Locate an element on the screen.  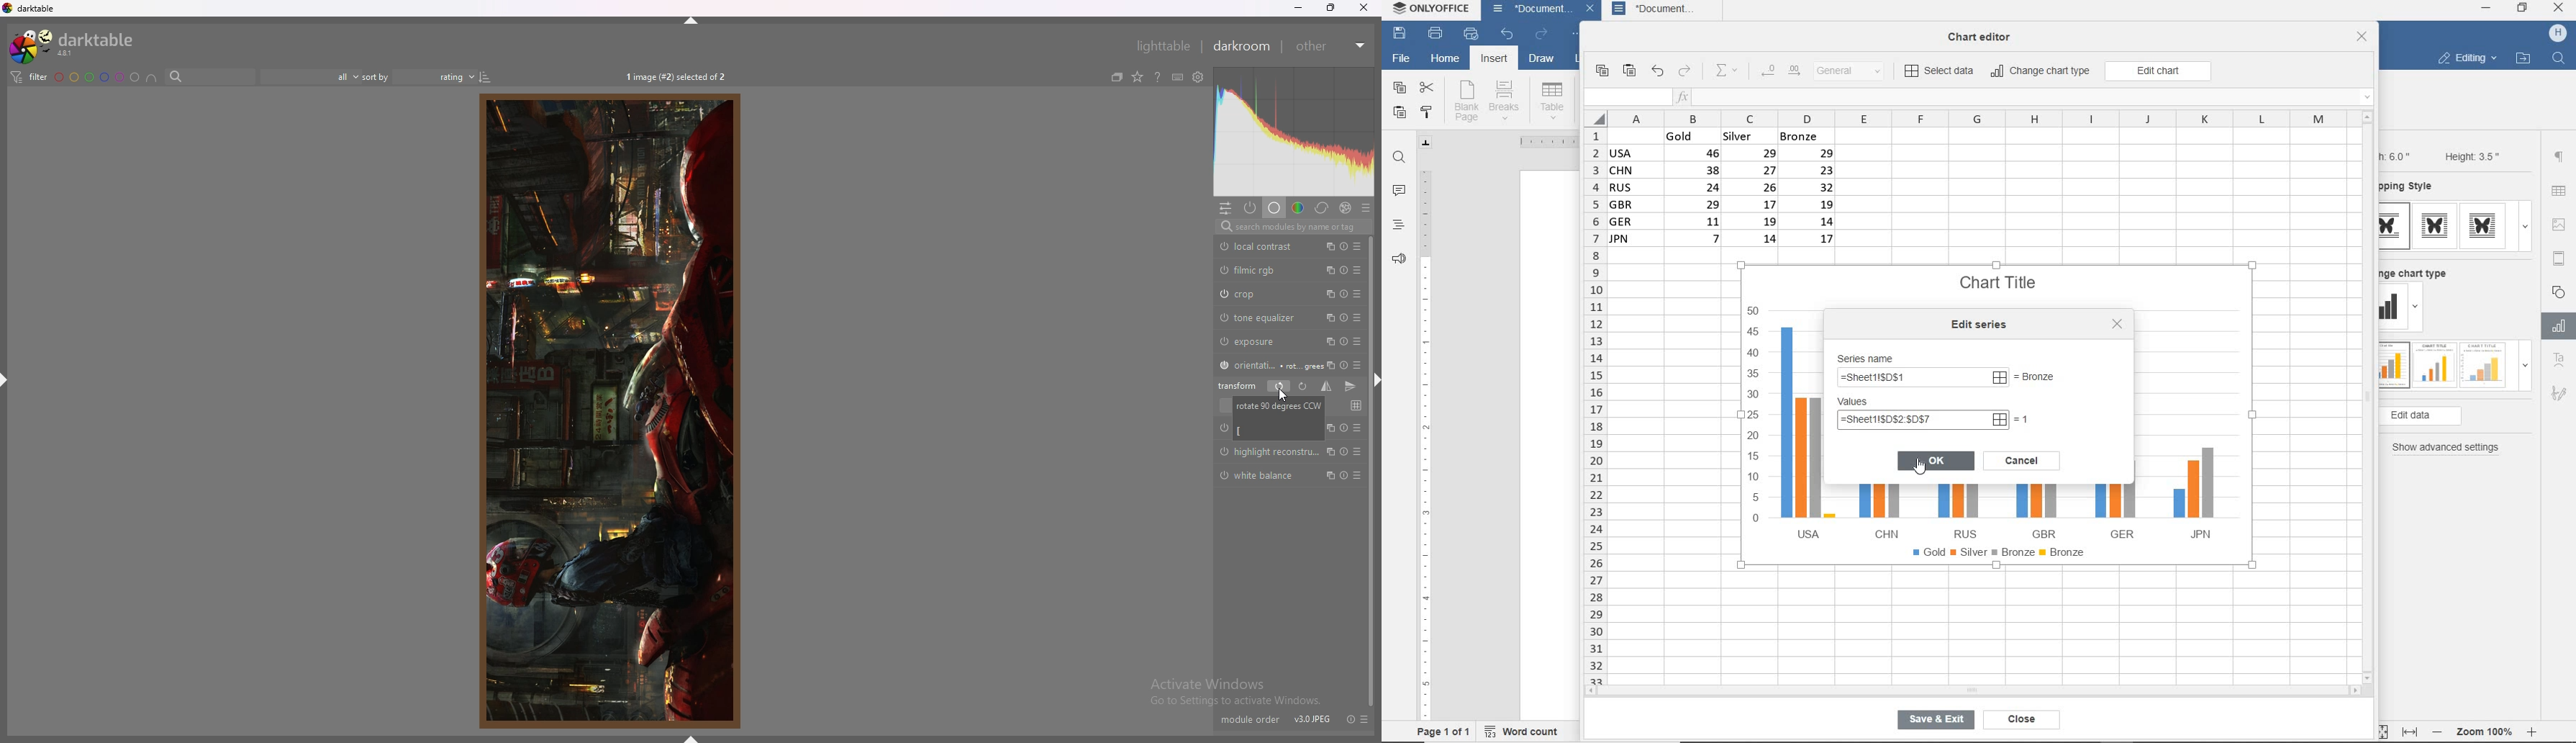
effect is located at coordinates (1346, 207).